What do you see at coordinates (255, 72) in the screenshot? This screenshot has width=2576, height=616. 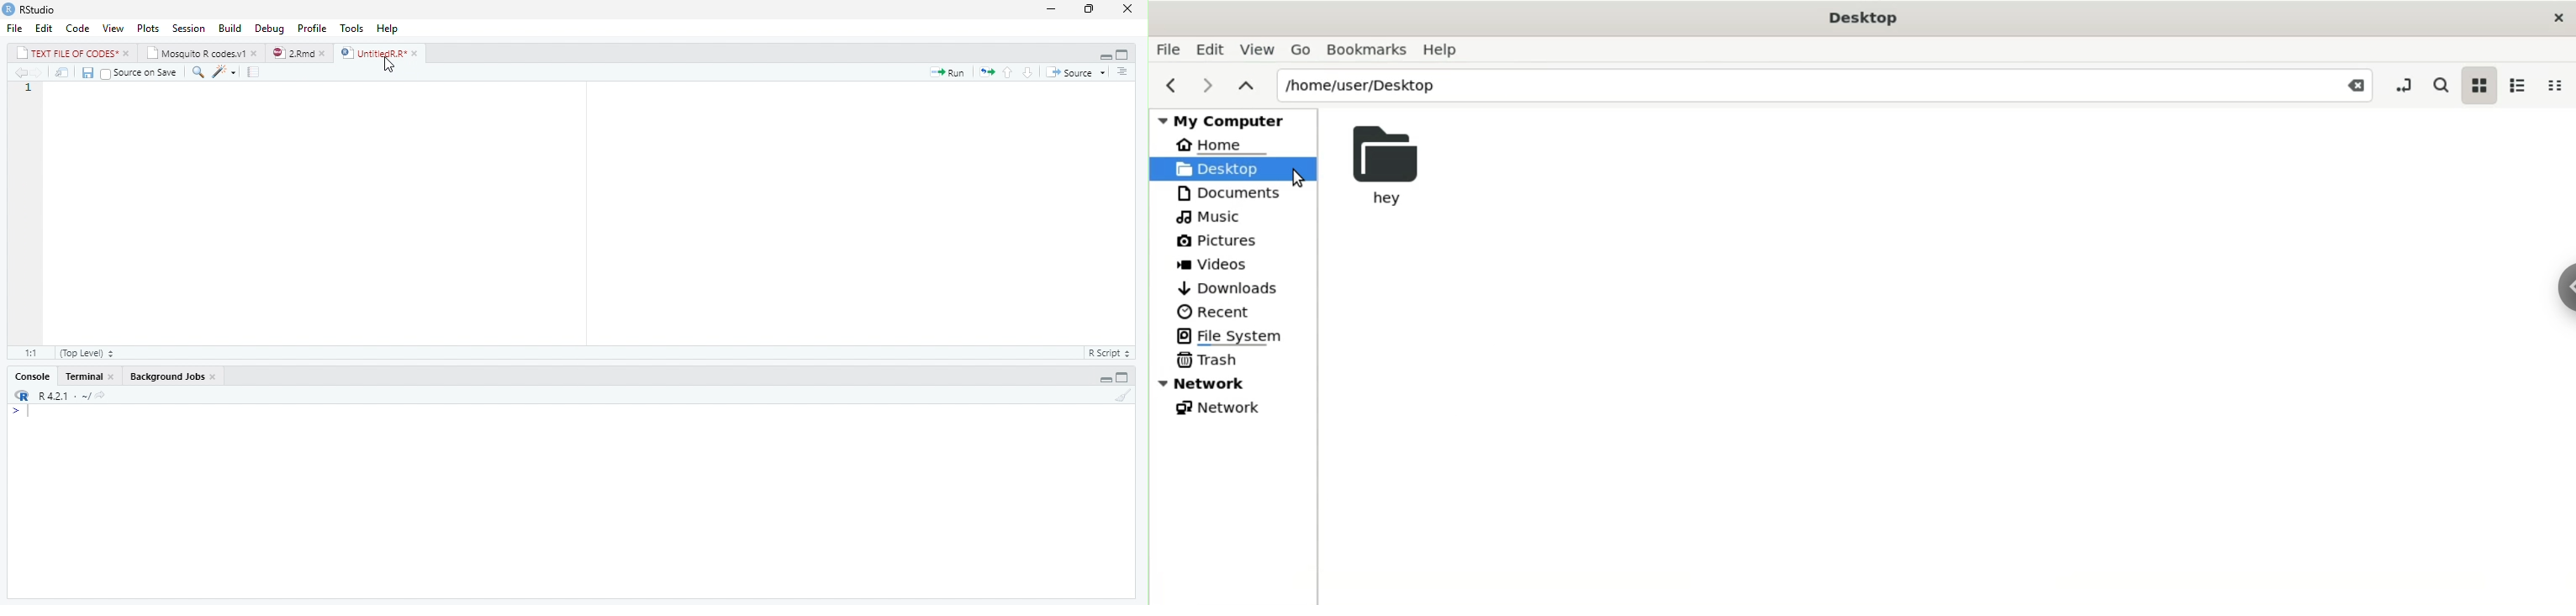 I see `Guidelines` at bounding box center [255, 72].